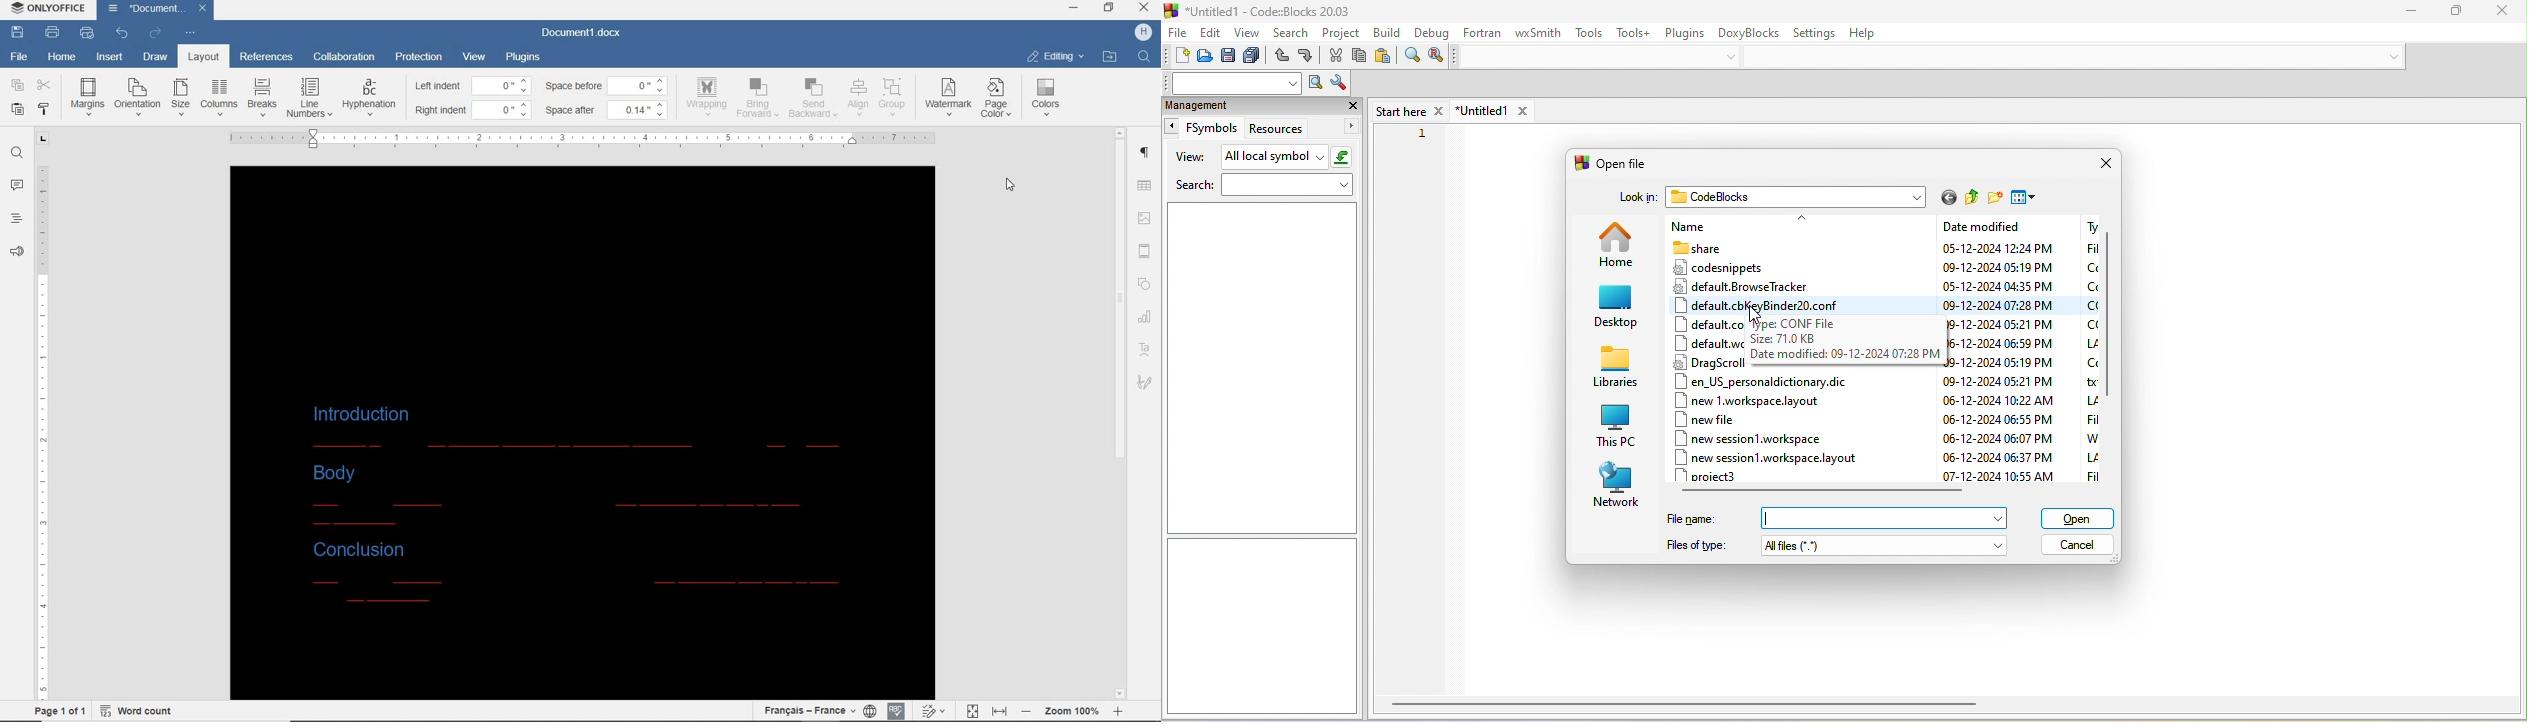 The image size is (2548, 728). Describe the element at coordinates (154, 56) in the screenshot. I see `draw` at that location.